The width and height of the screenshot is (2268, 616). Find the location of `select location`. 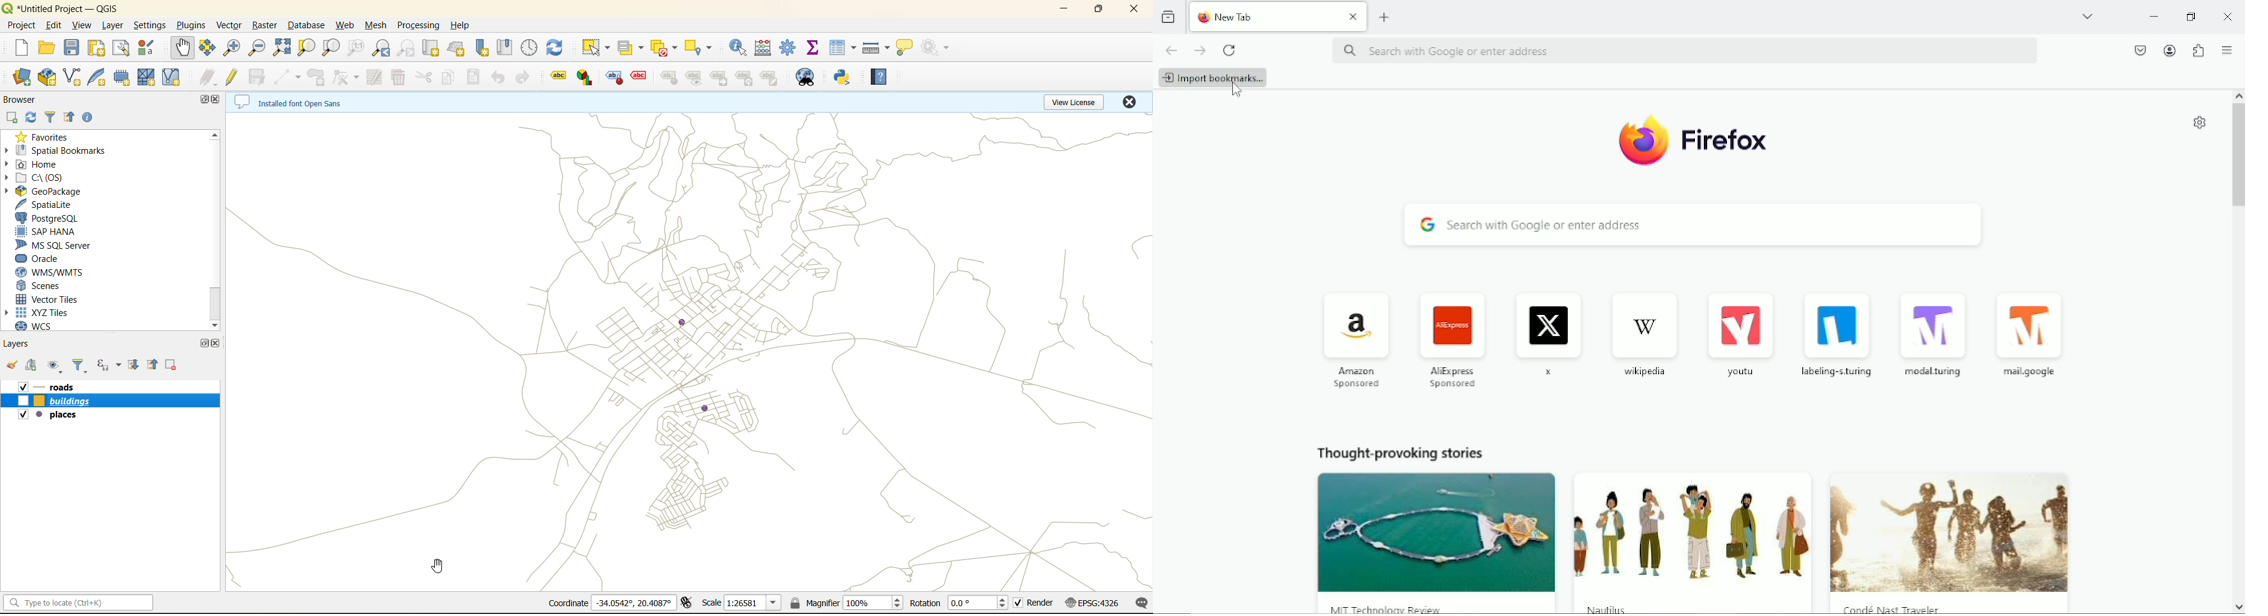

select location is located at coordinates (699, 48).